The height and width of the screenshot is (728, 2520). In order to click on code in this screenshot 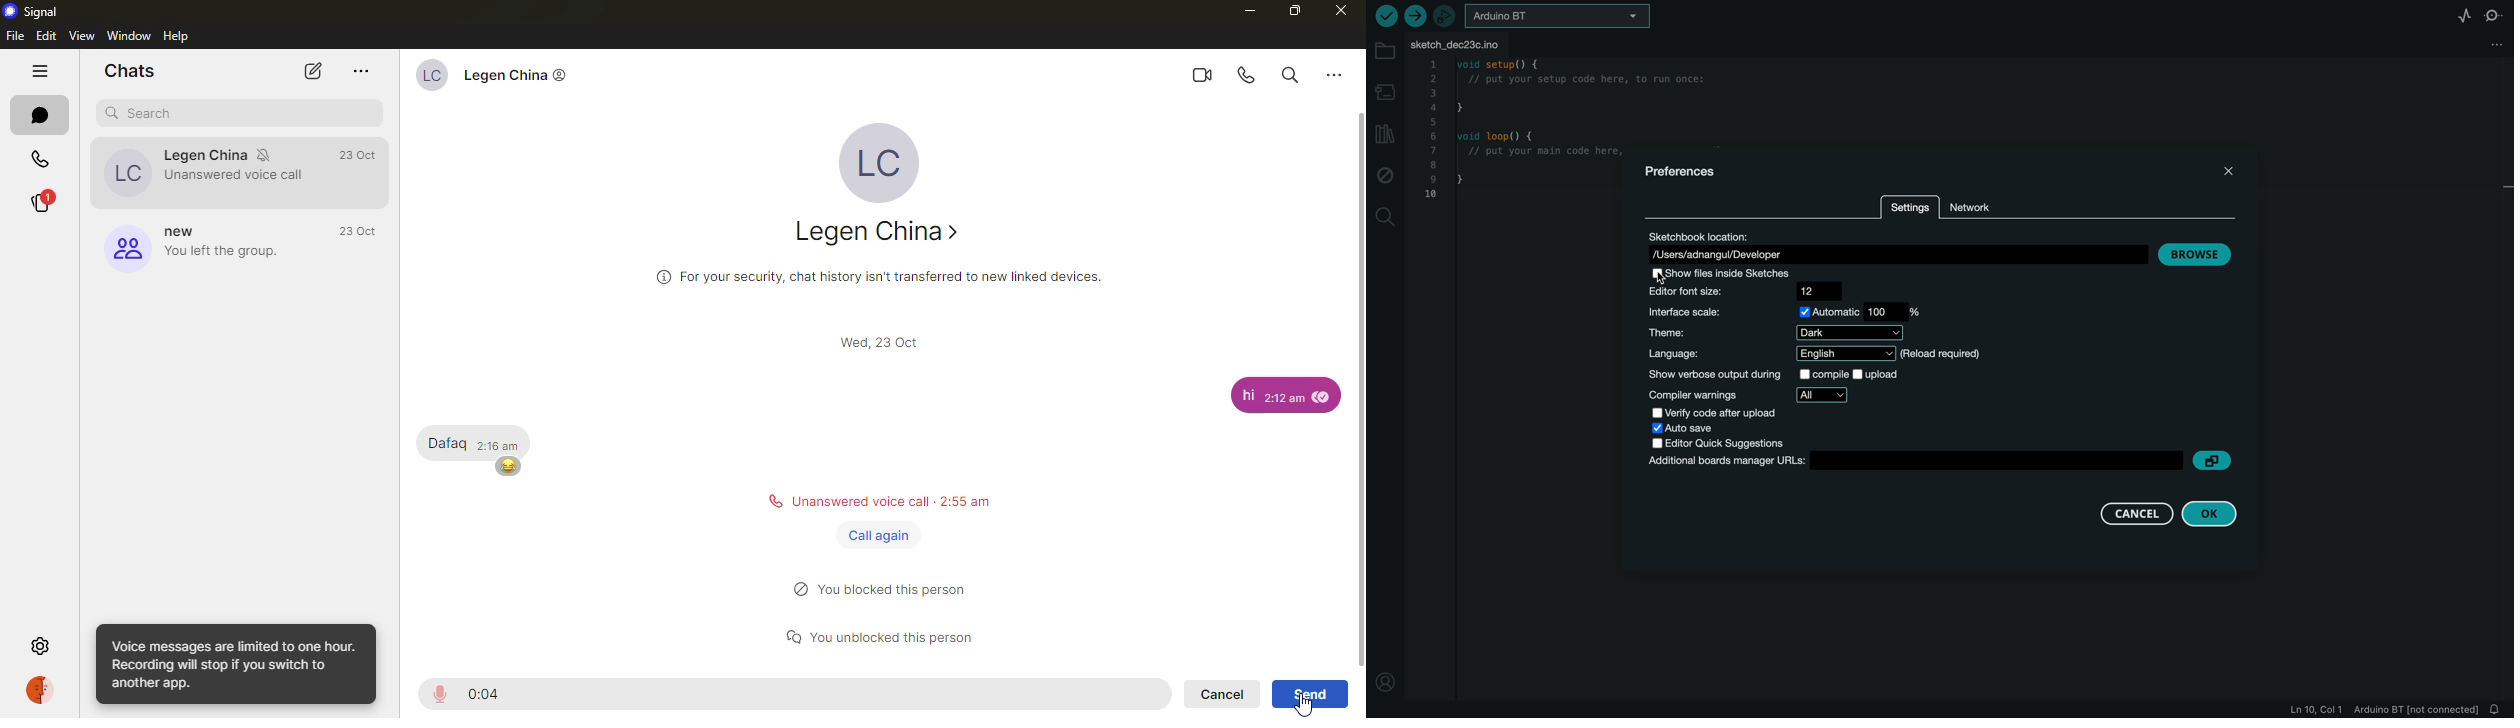, I will do `click(1511, 134)`.